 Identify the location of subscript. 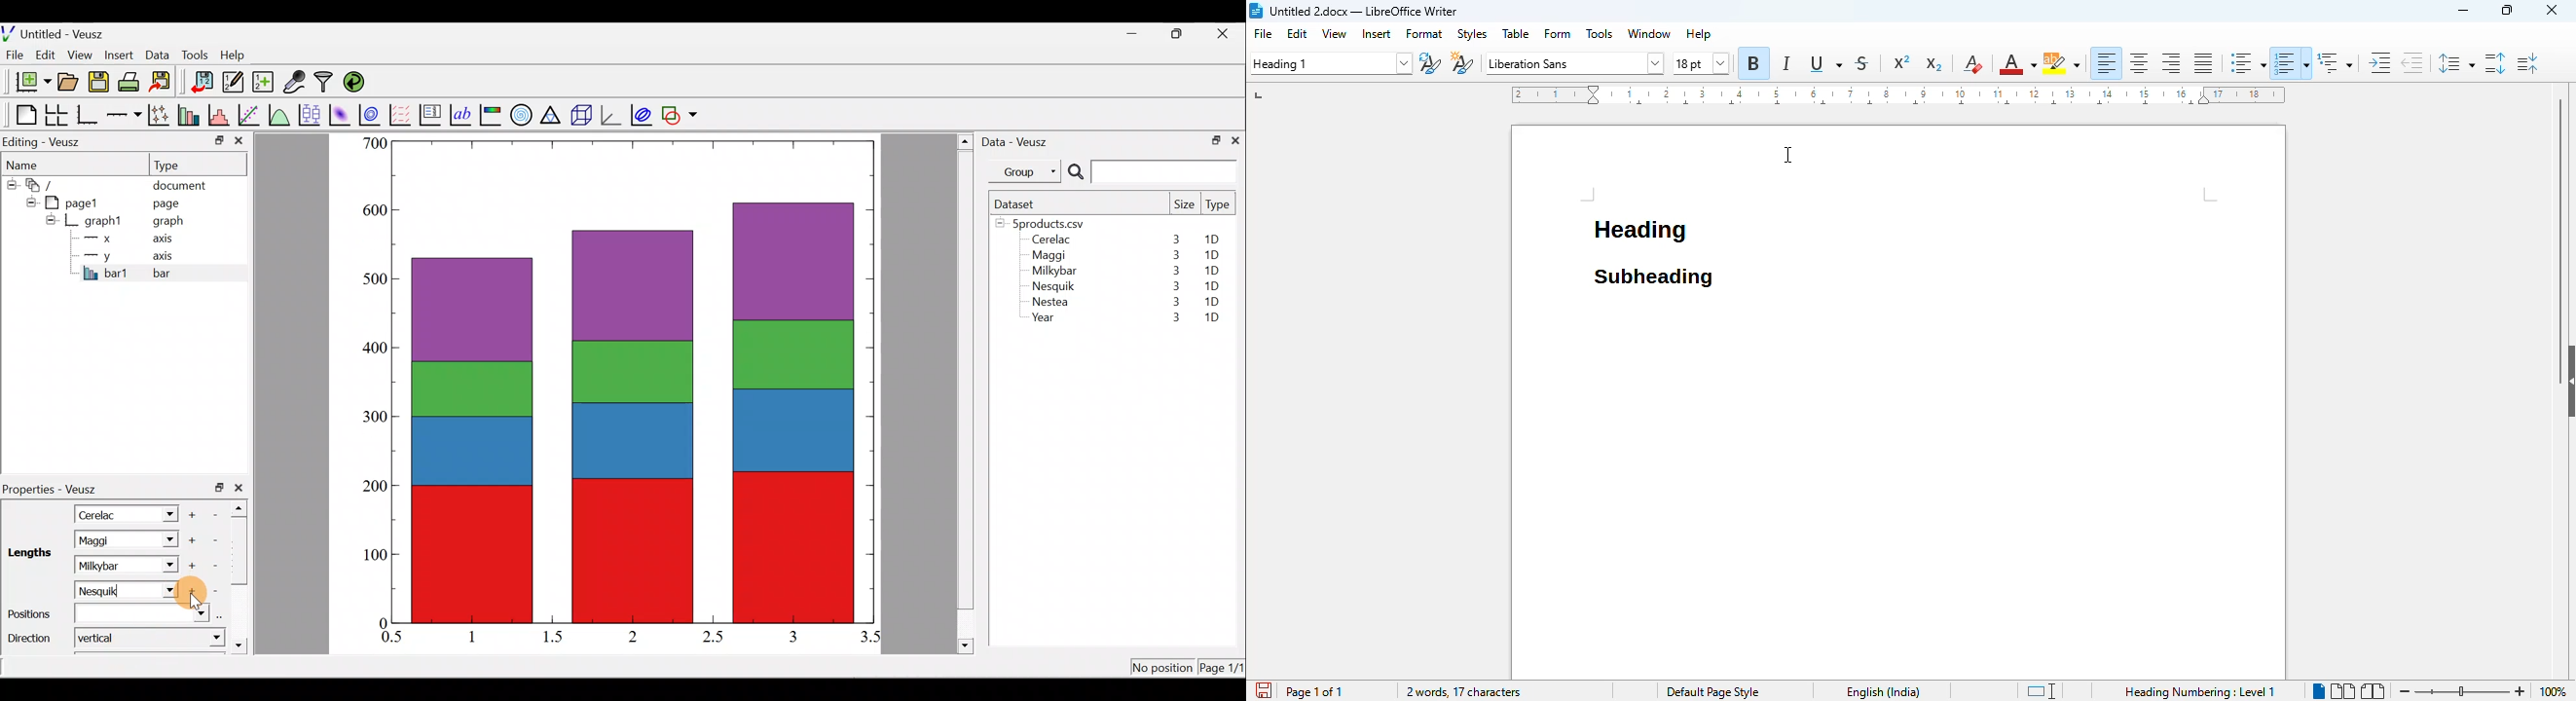
(1932, 64).